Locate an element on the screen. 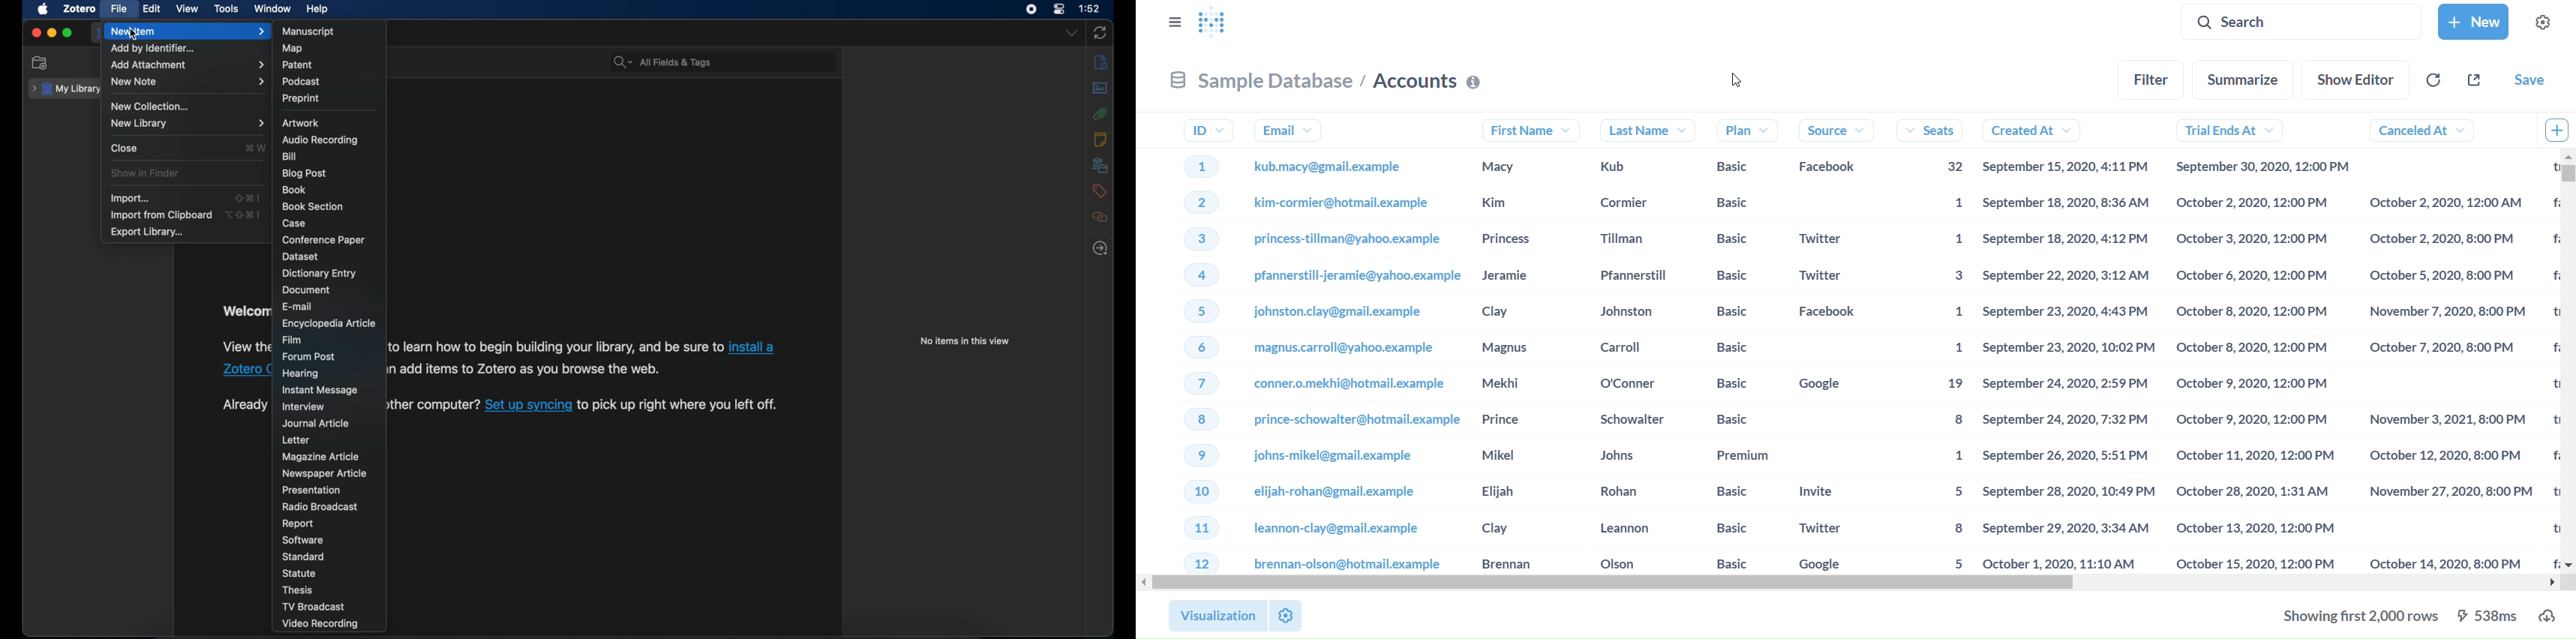  abstract is located at coordinates (1101, 88).